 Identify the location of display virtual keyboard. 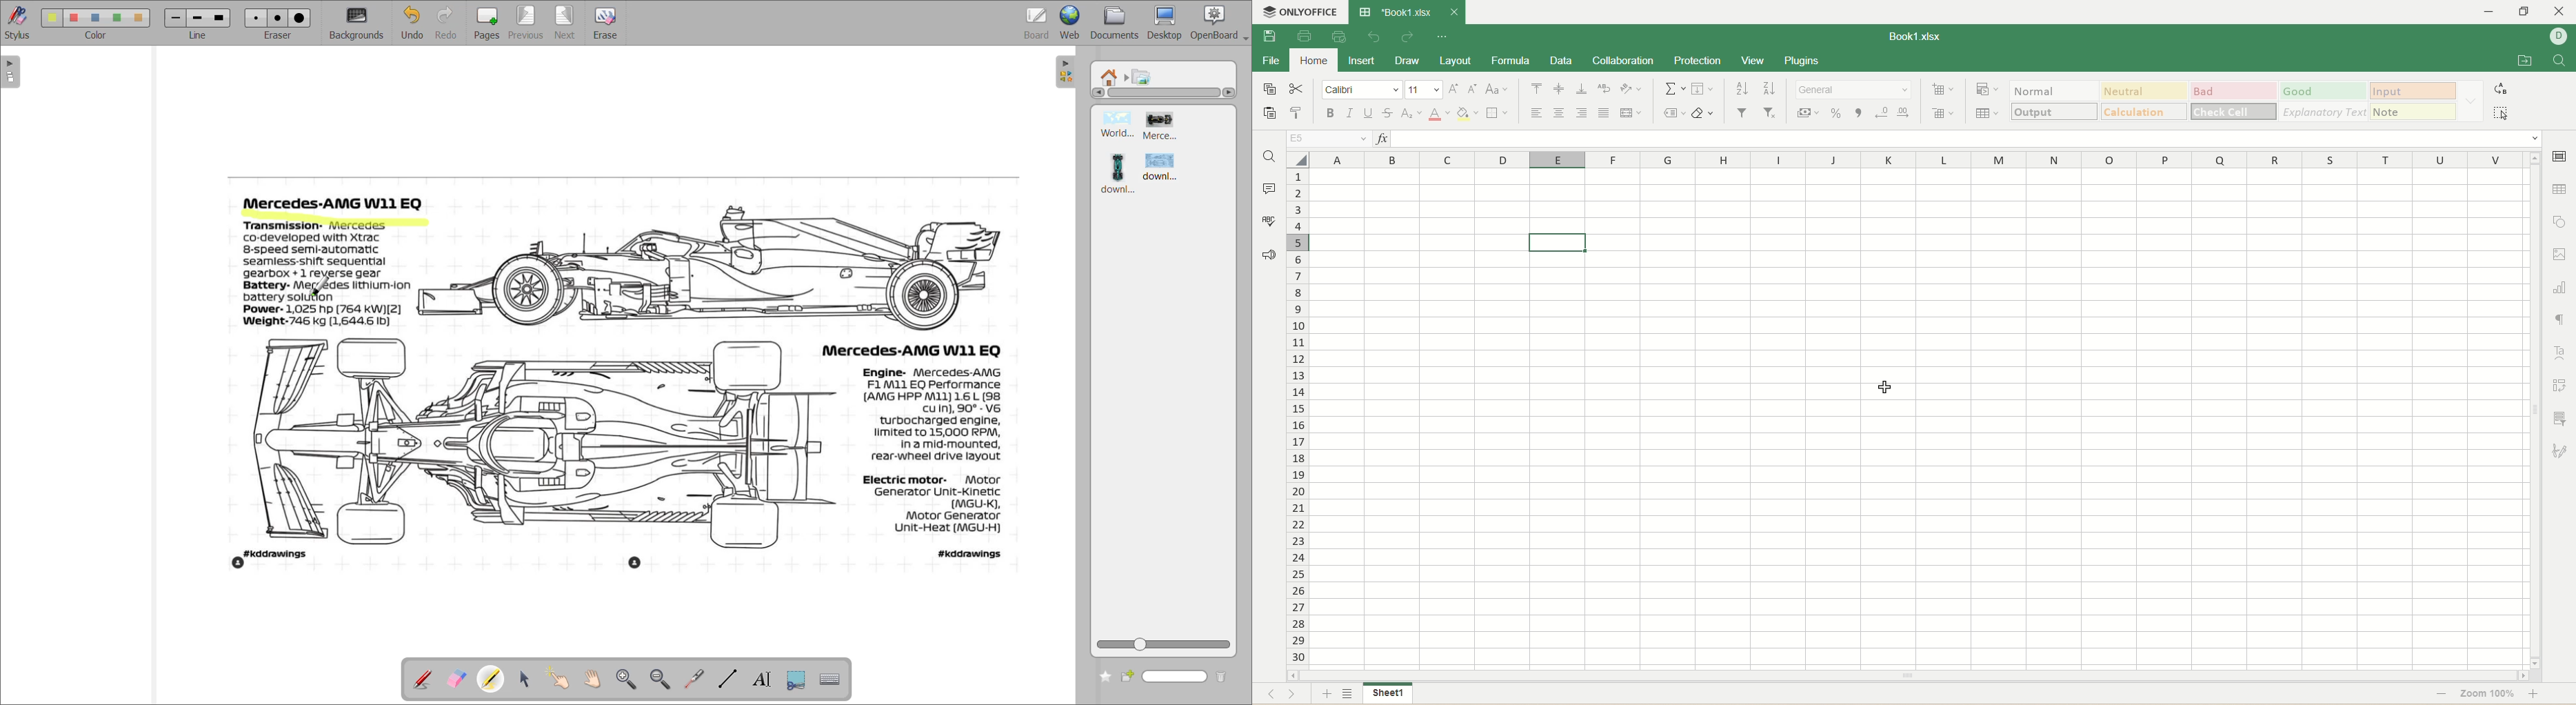
(832, 680).